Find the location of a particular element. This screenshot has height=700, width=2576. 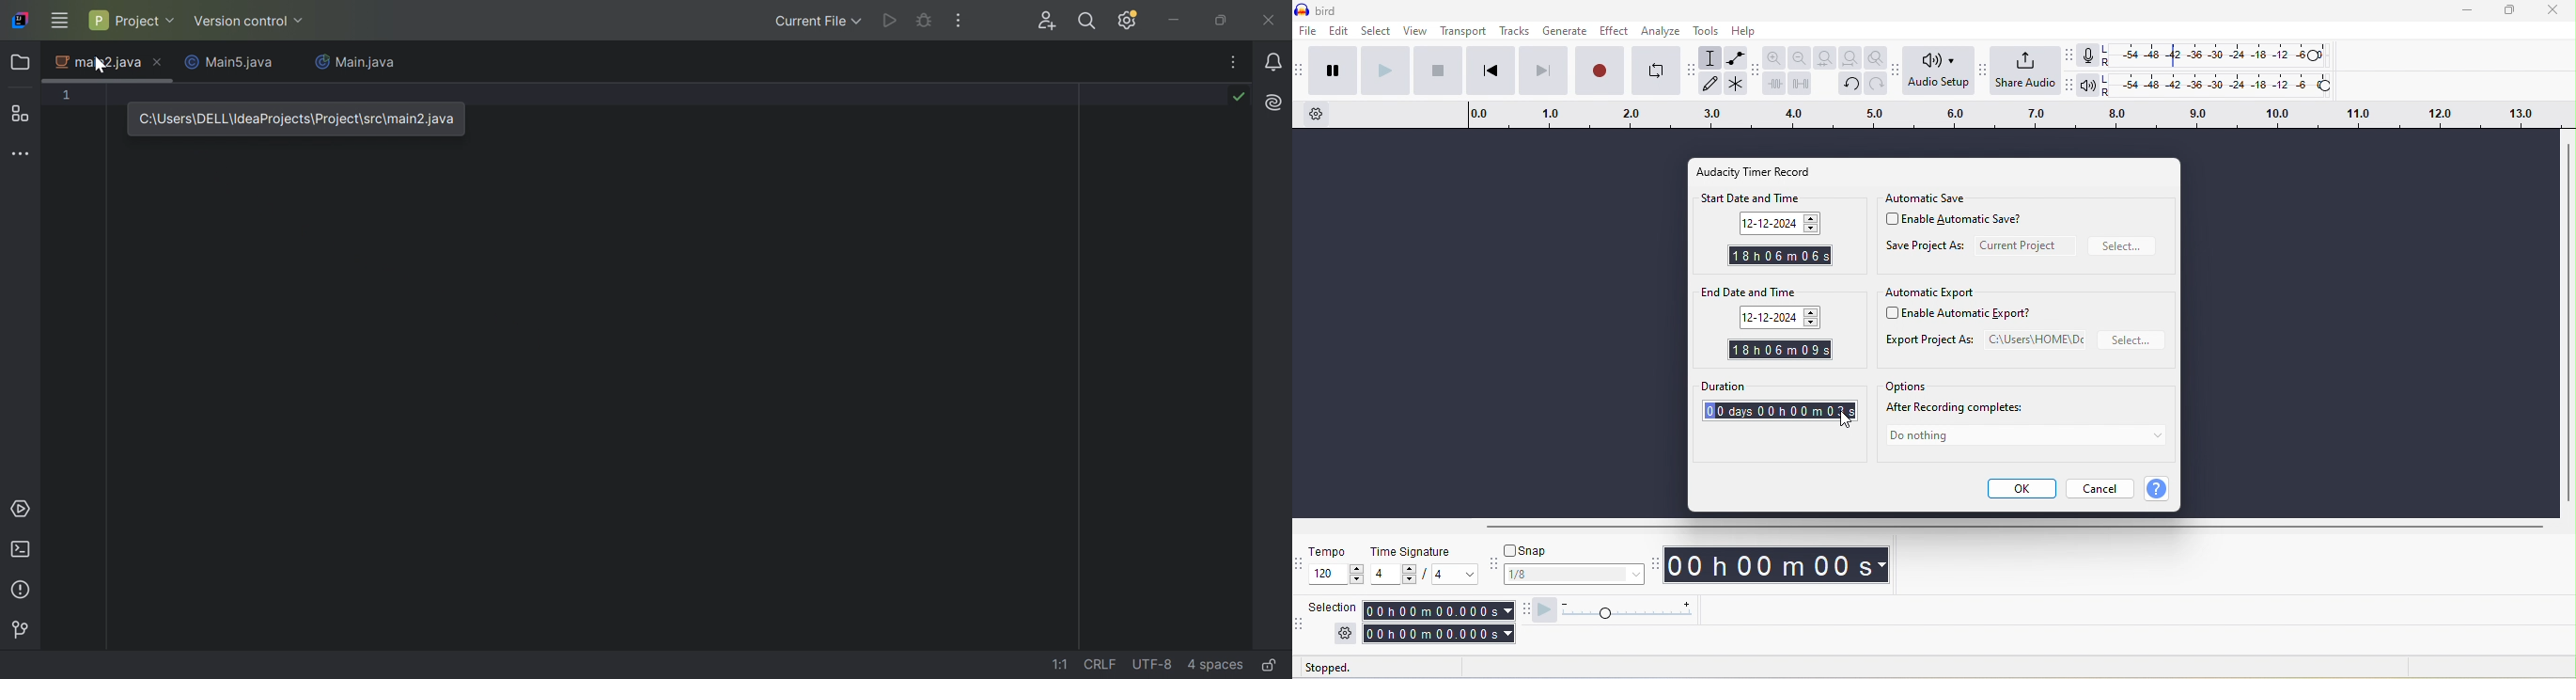

Terminal is located at coordinates (22, 551).